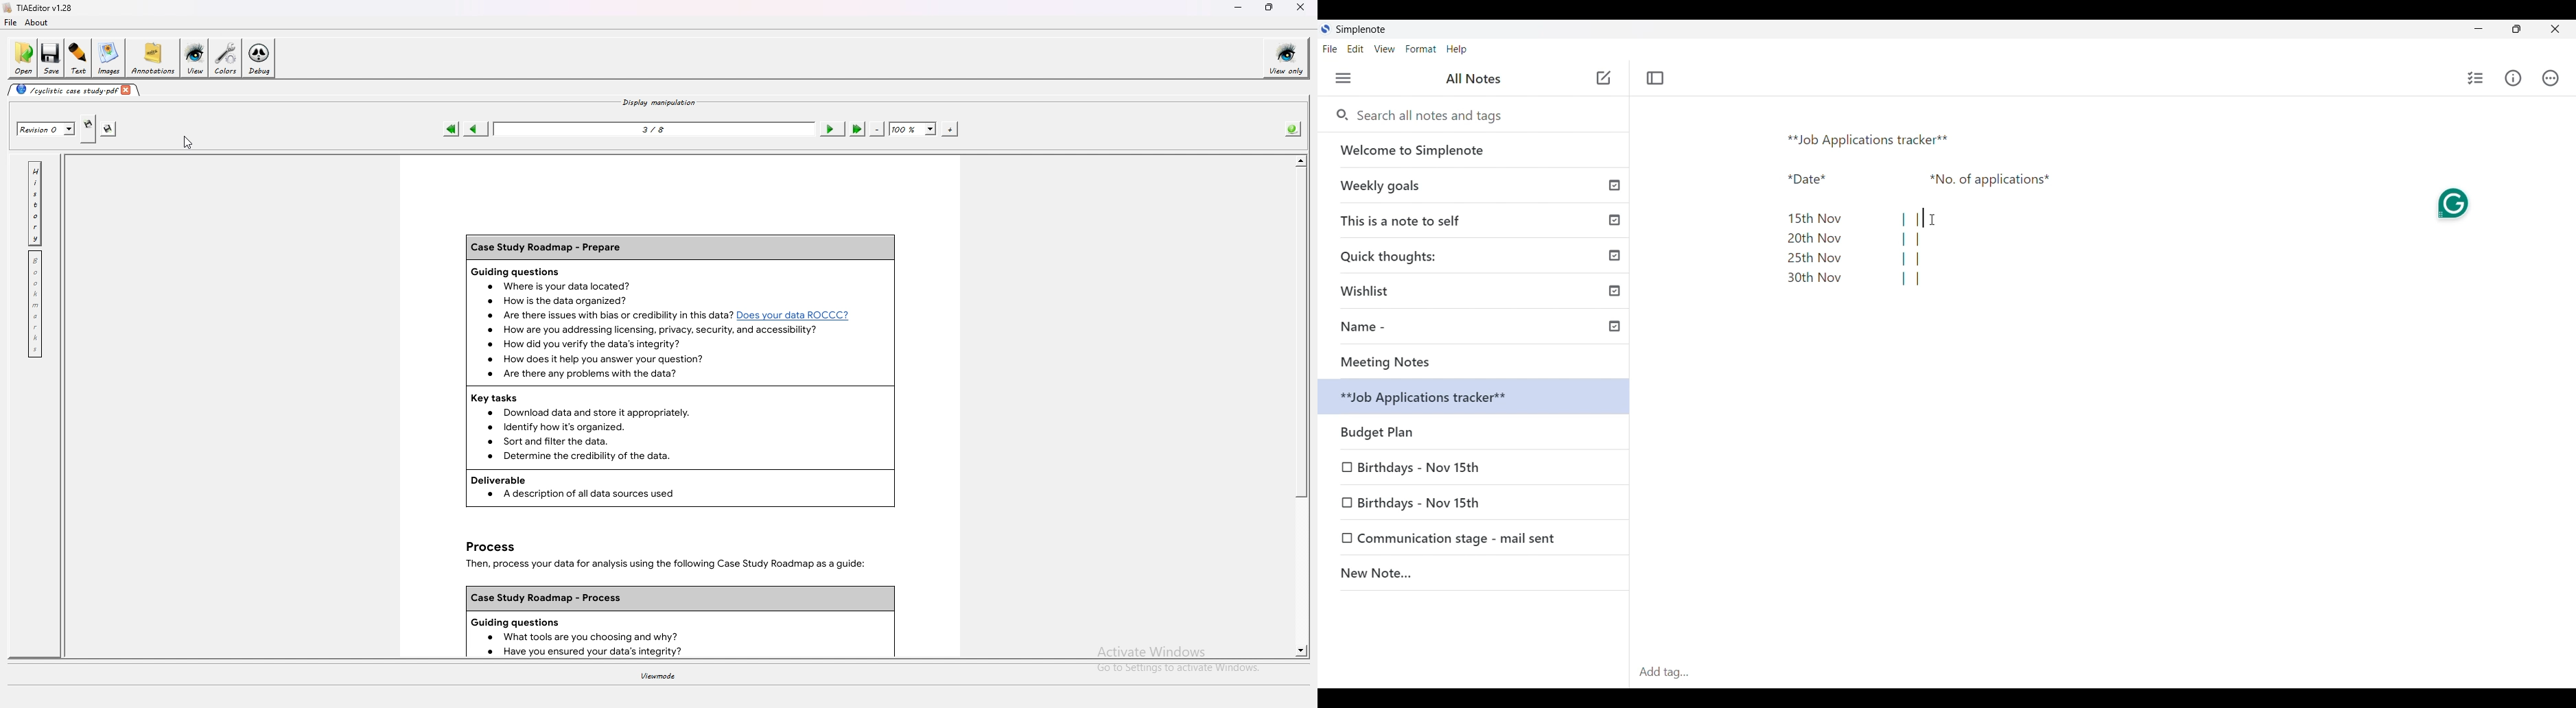  Describe the element at coordinates (2477, 78) in the screenshot. I see `Click to insert checklist` at that location.